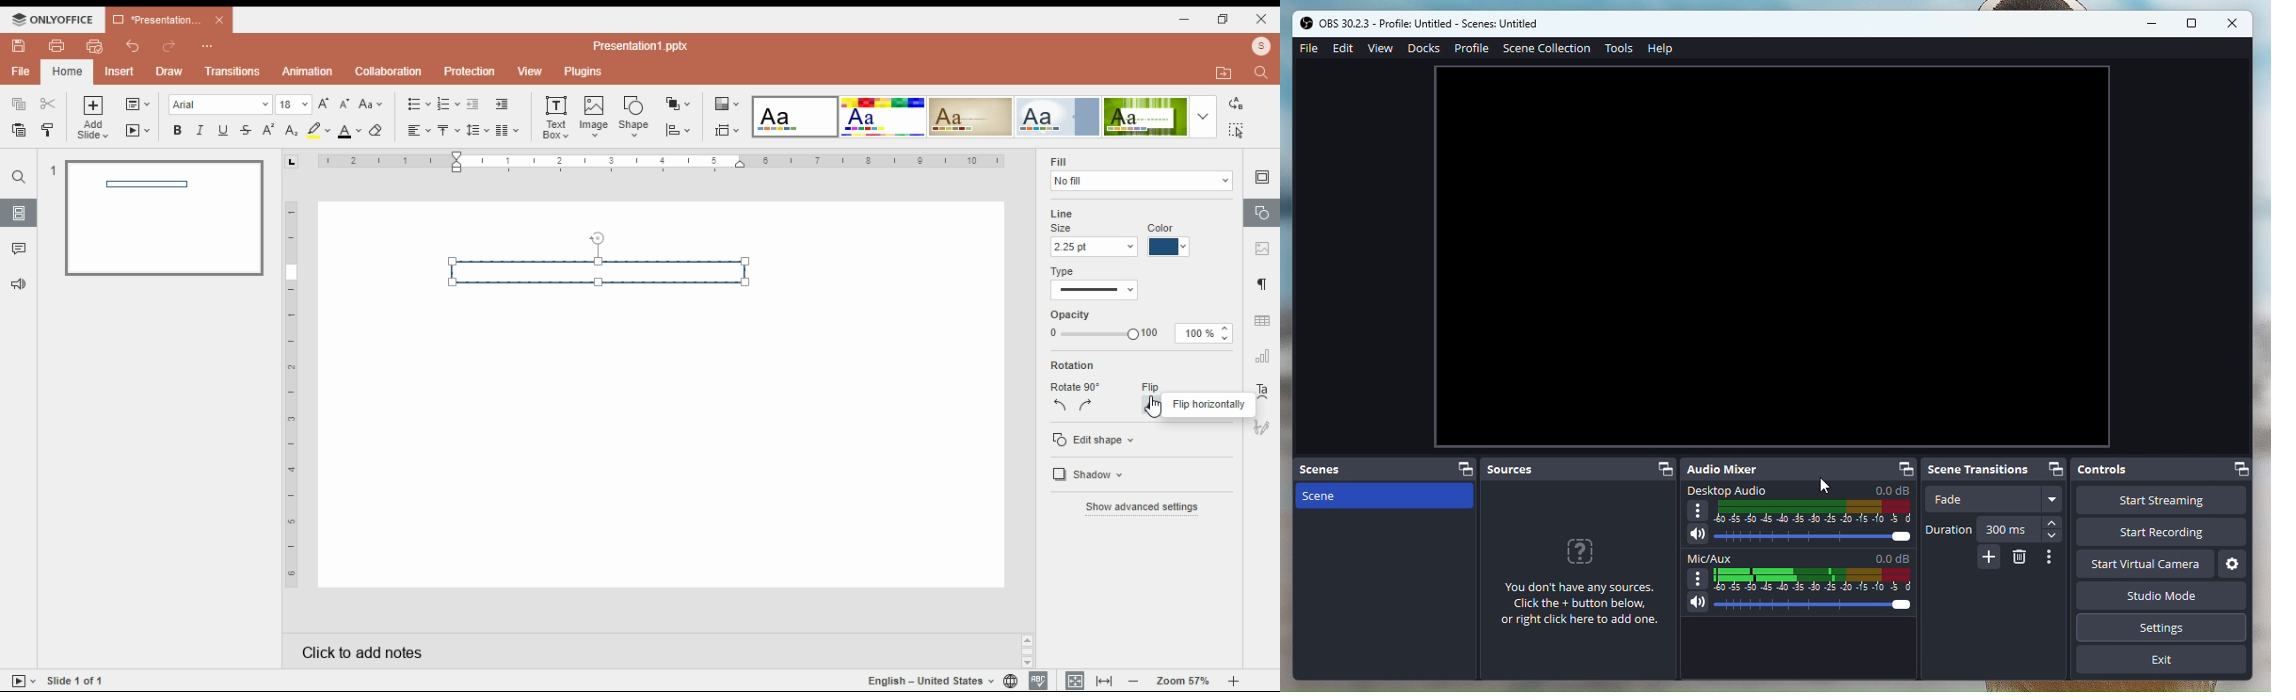 The height and width of the screenshot is (700, 2296). I want to click on Controls, so click(2099, 470).